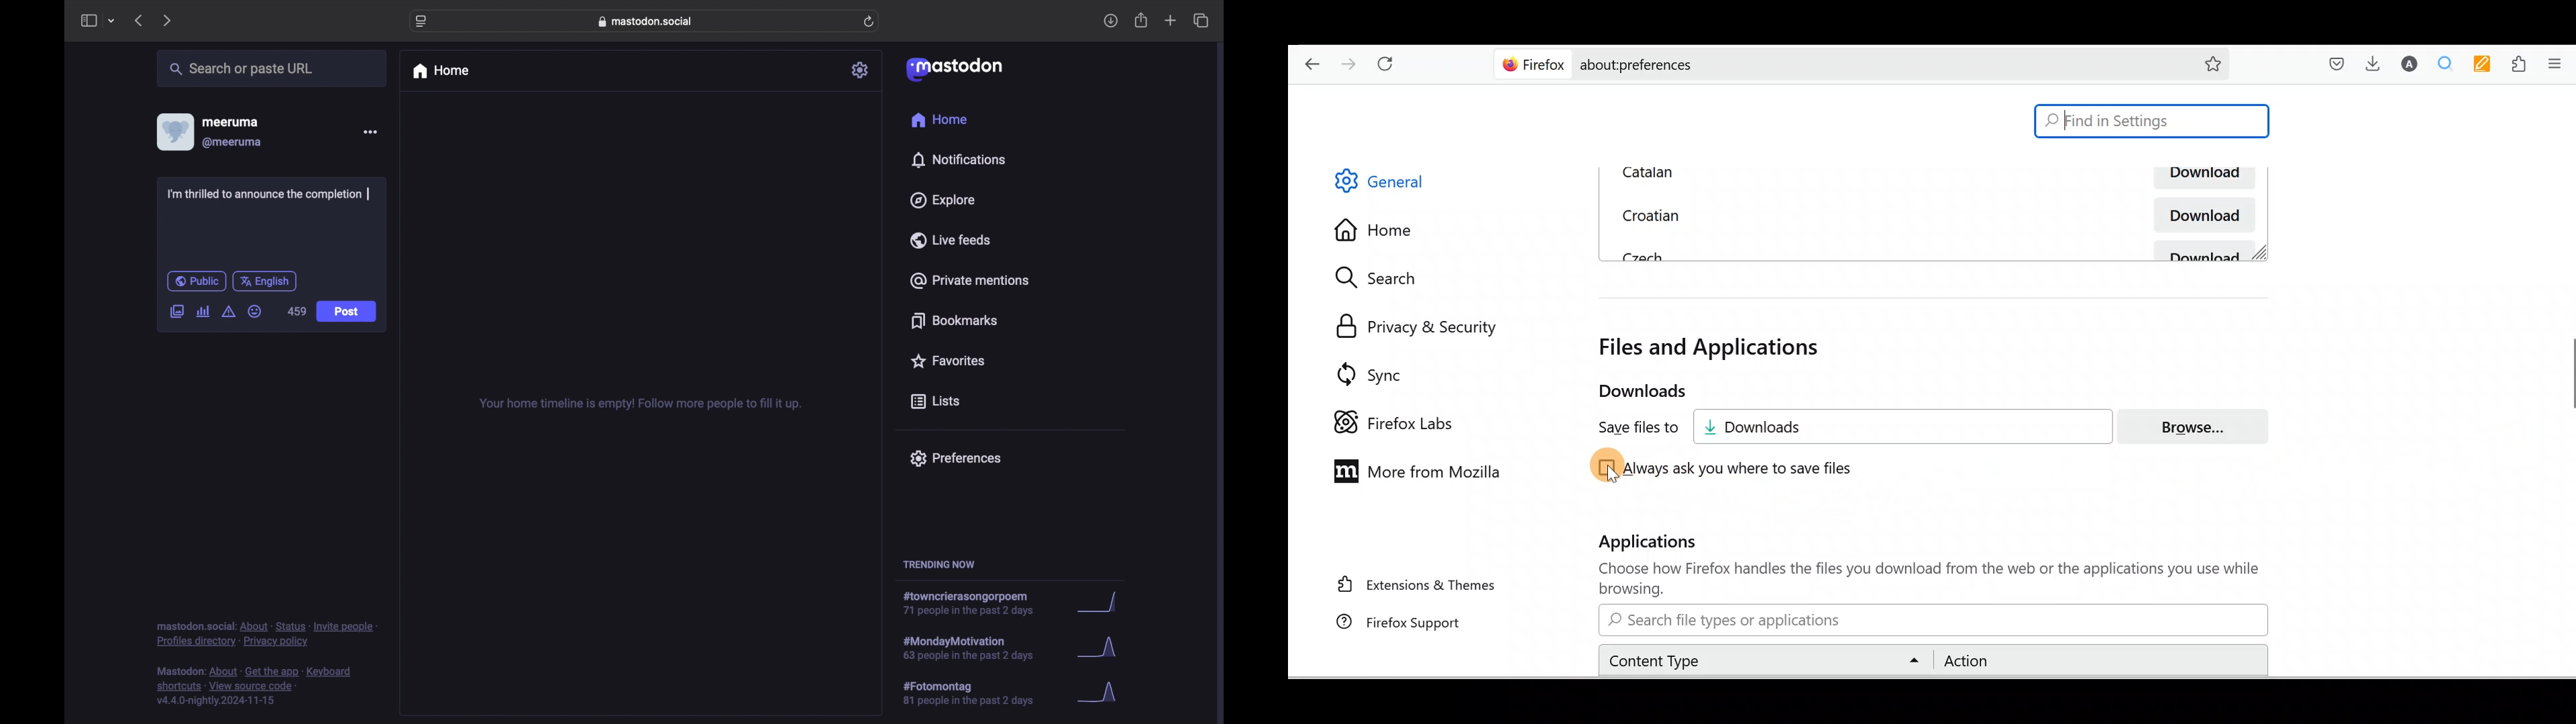 This screenshot has width=2576, height=728. I want to click on Home settings, so click(1375, 228).